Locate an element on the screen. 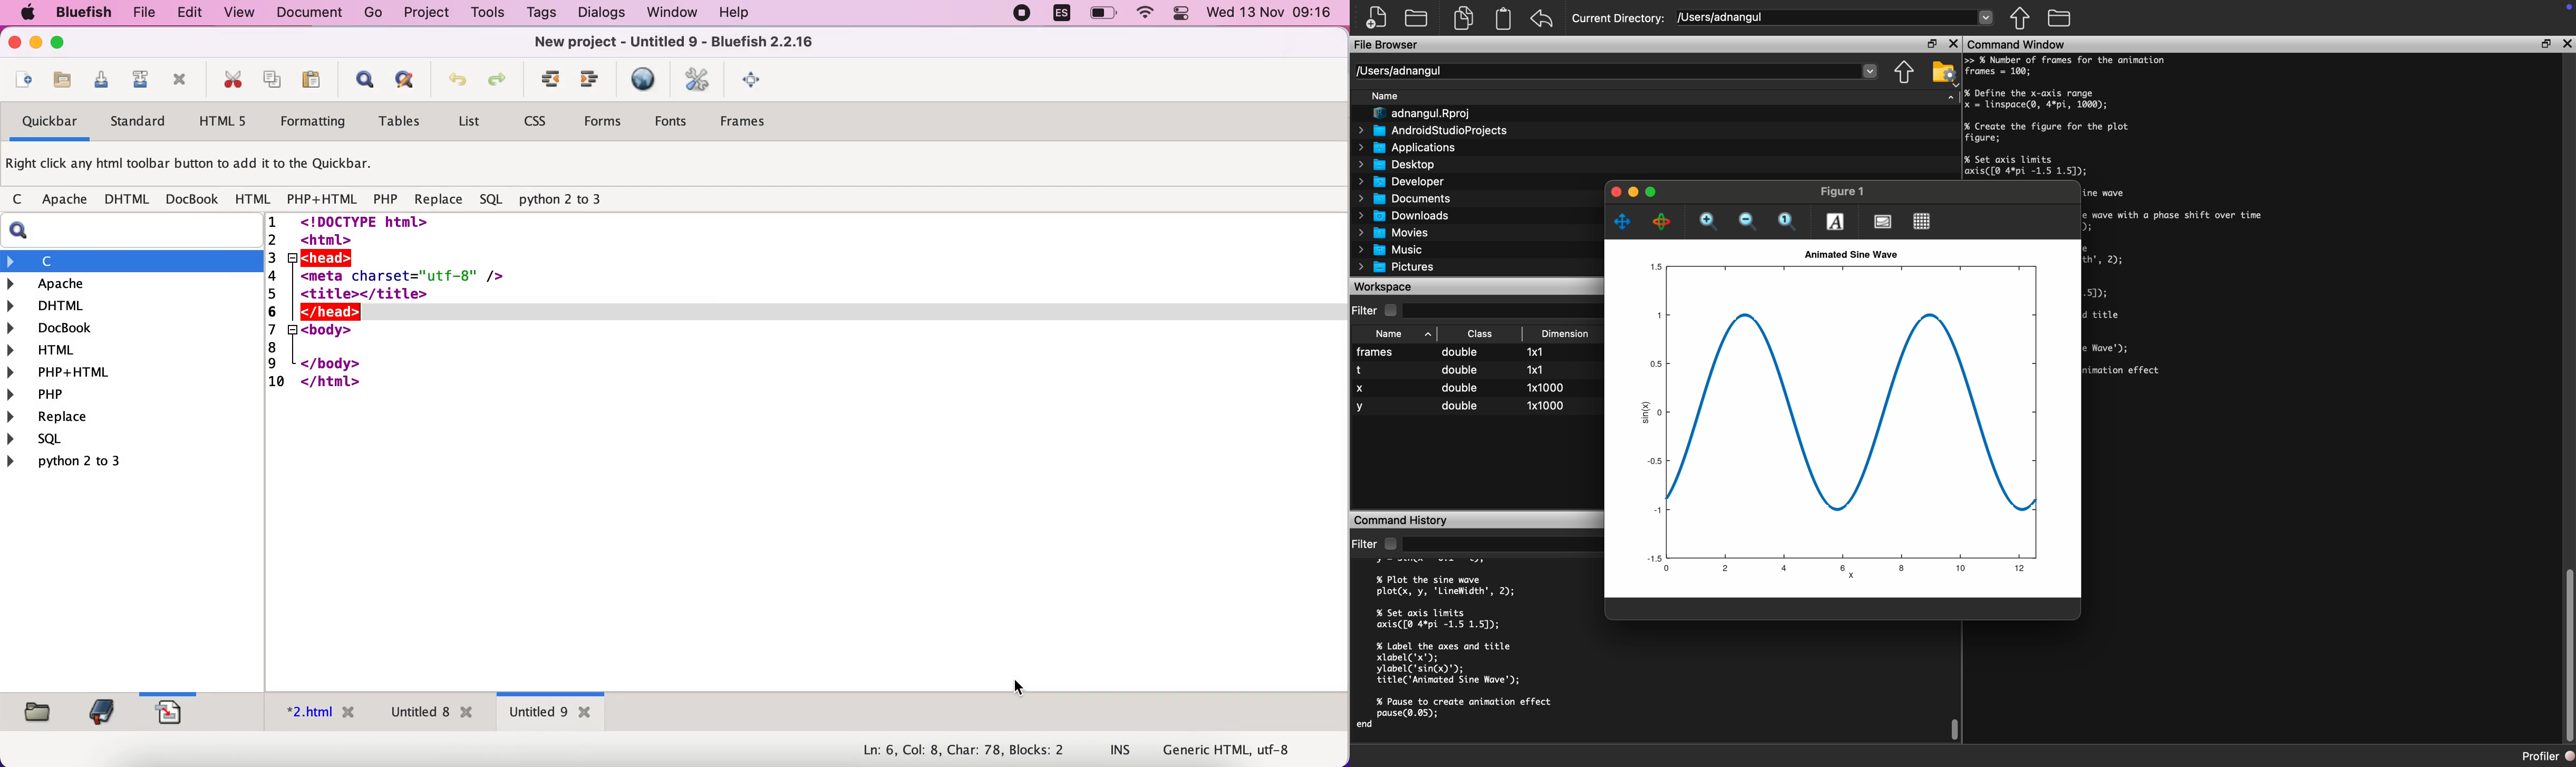 The height and width of the screenshot is (784, 2576). battery is located at coordinates (1105, 14).